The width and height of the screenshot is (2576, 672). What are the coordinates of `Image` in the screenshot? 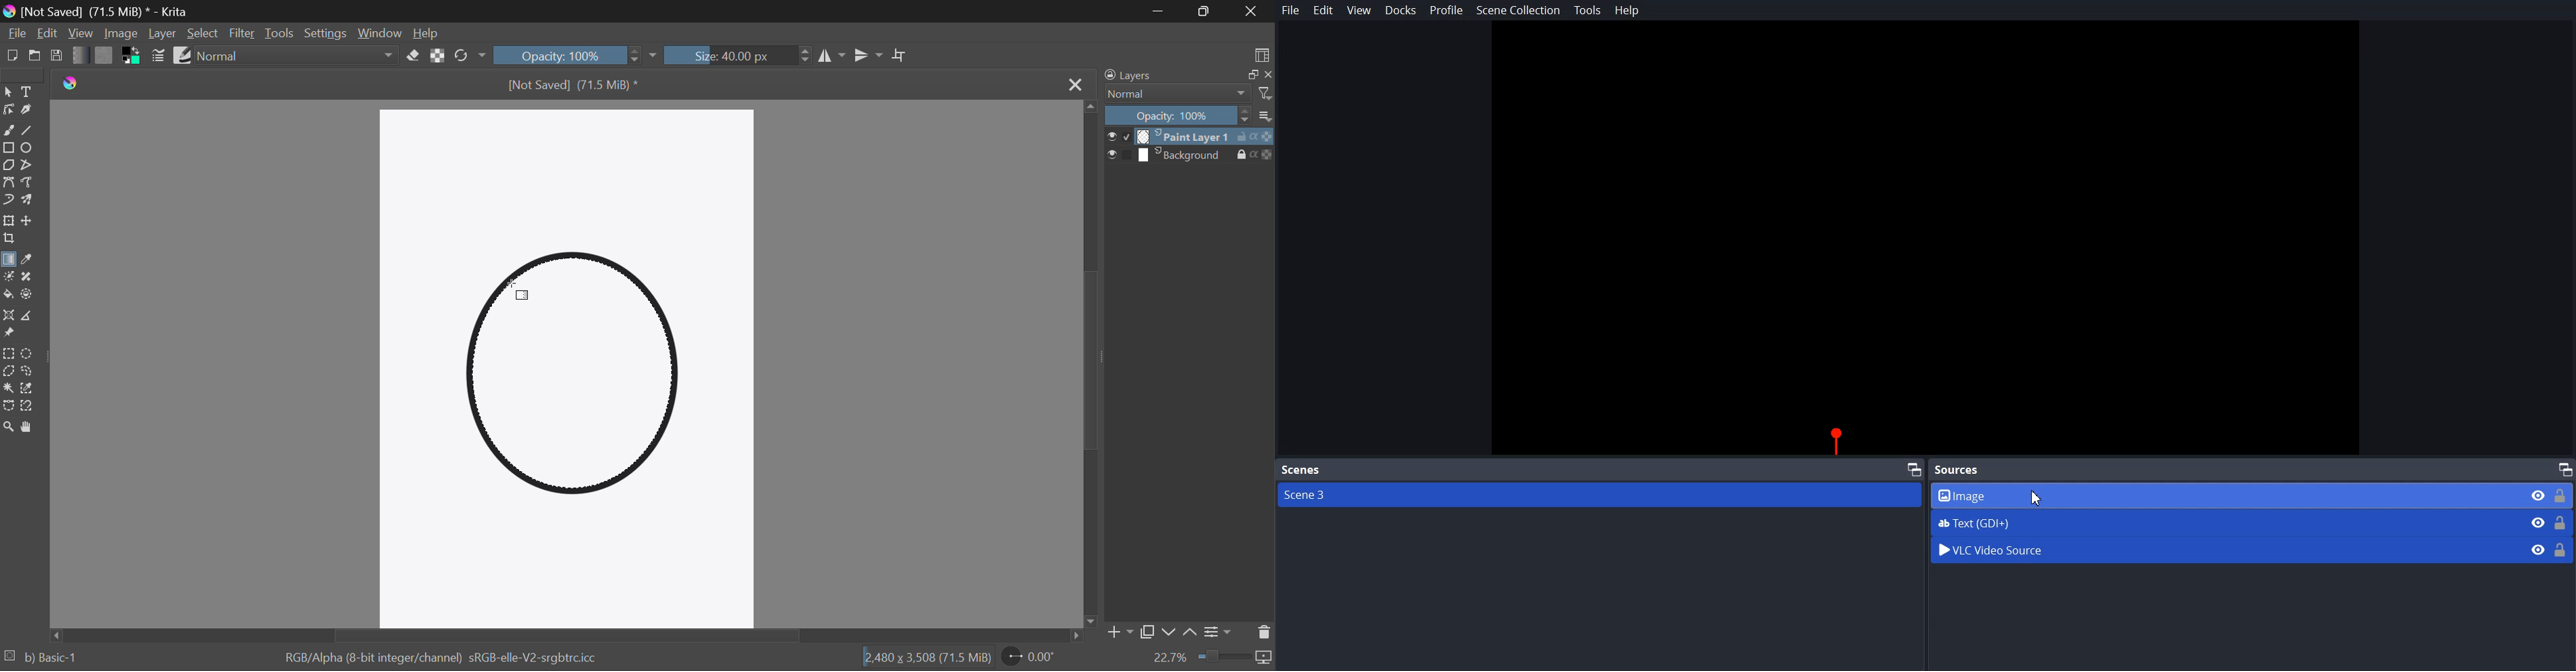 It's located at (122, 35).